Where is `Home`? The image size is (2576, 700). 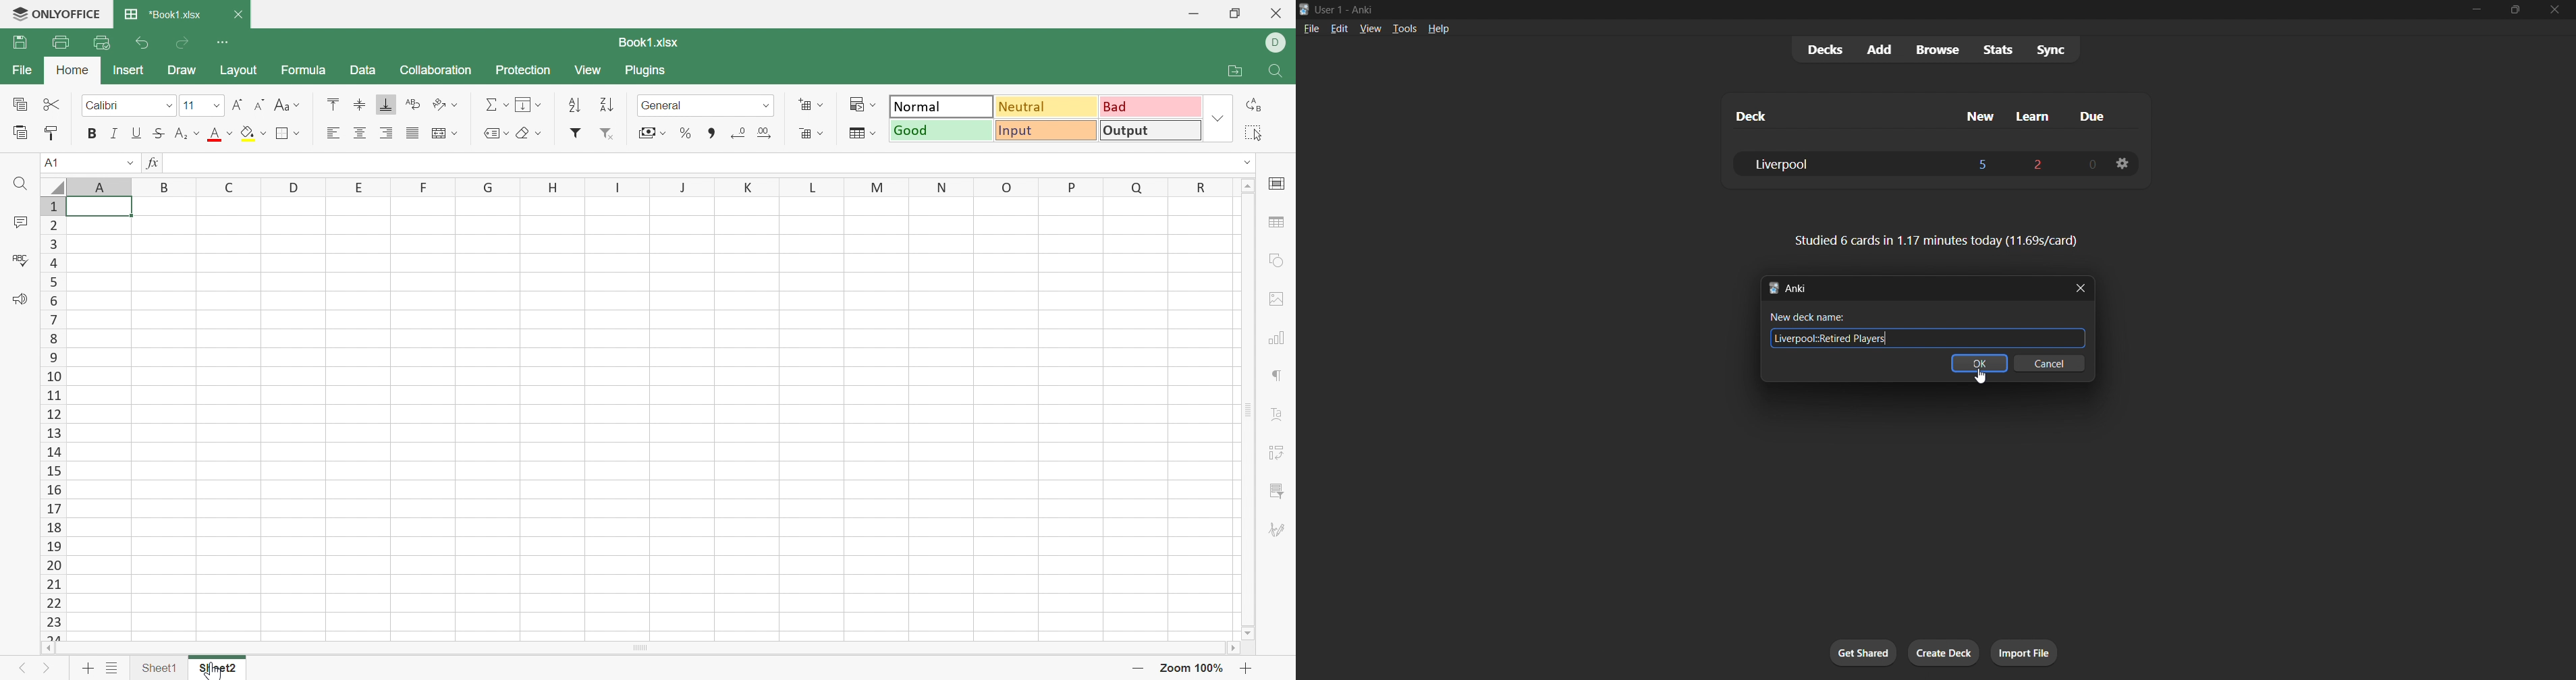
Home is located at coordinates (71, 67).